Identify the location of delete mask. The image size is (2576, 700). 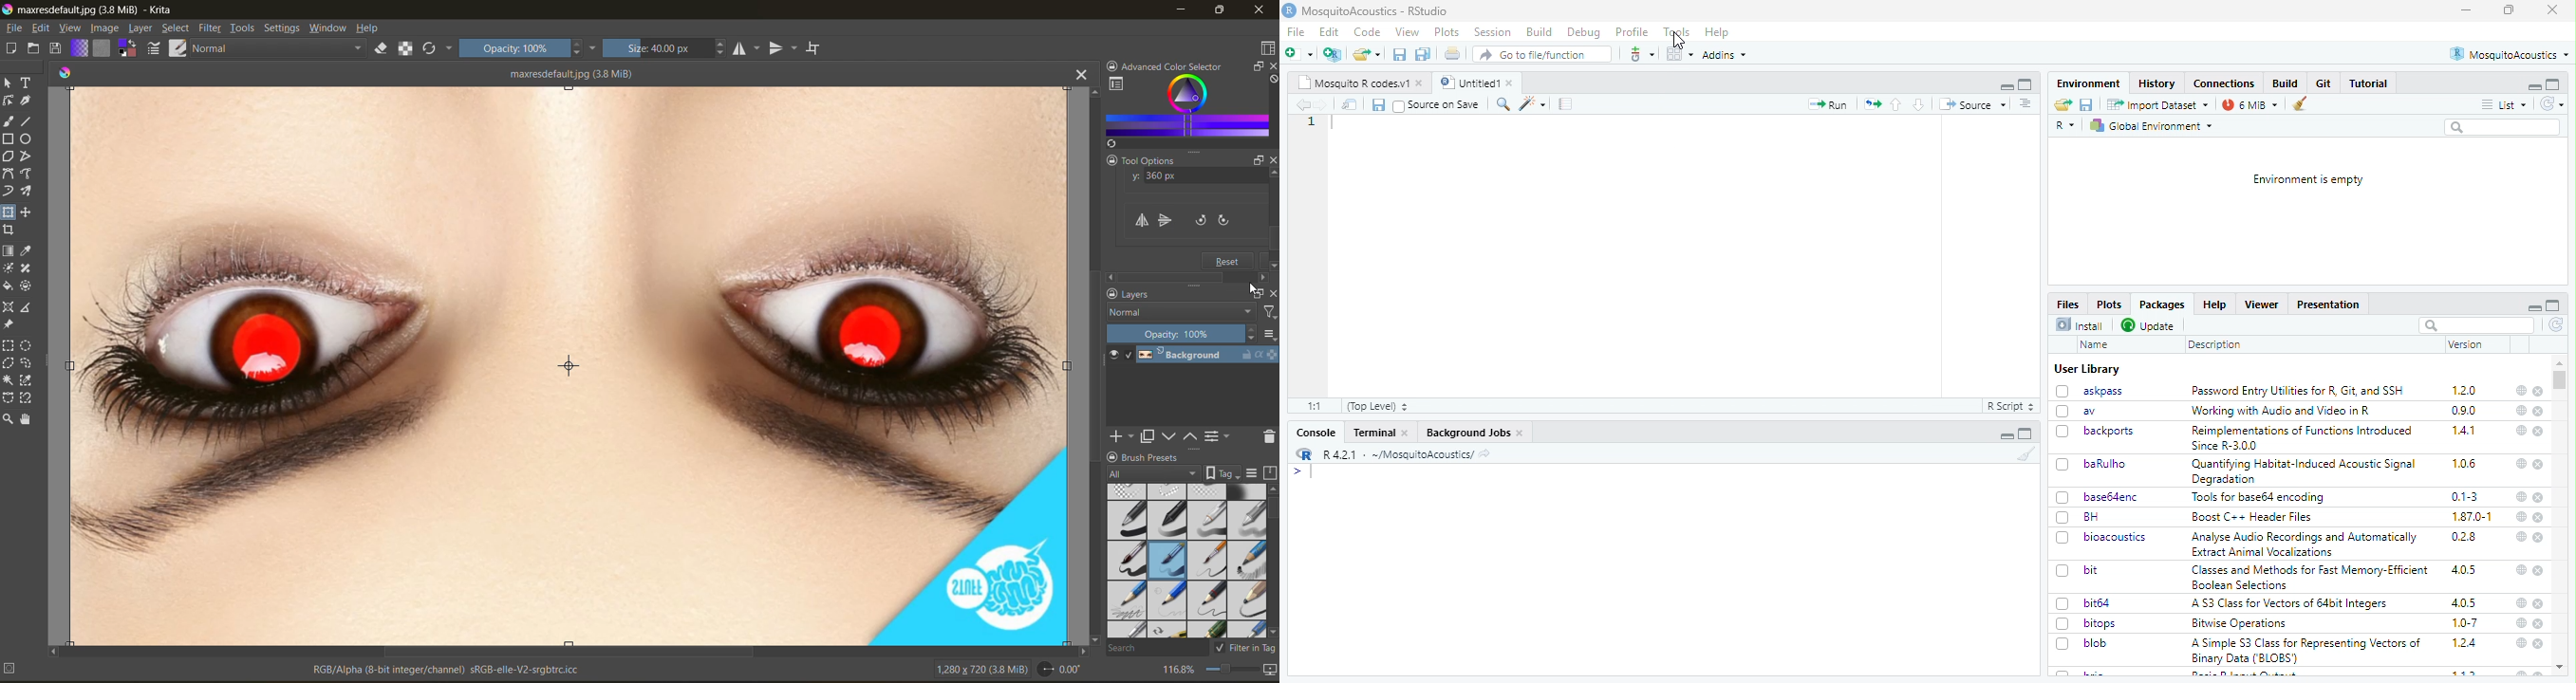
(1271, 437).